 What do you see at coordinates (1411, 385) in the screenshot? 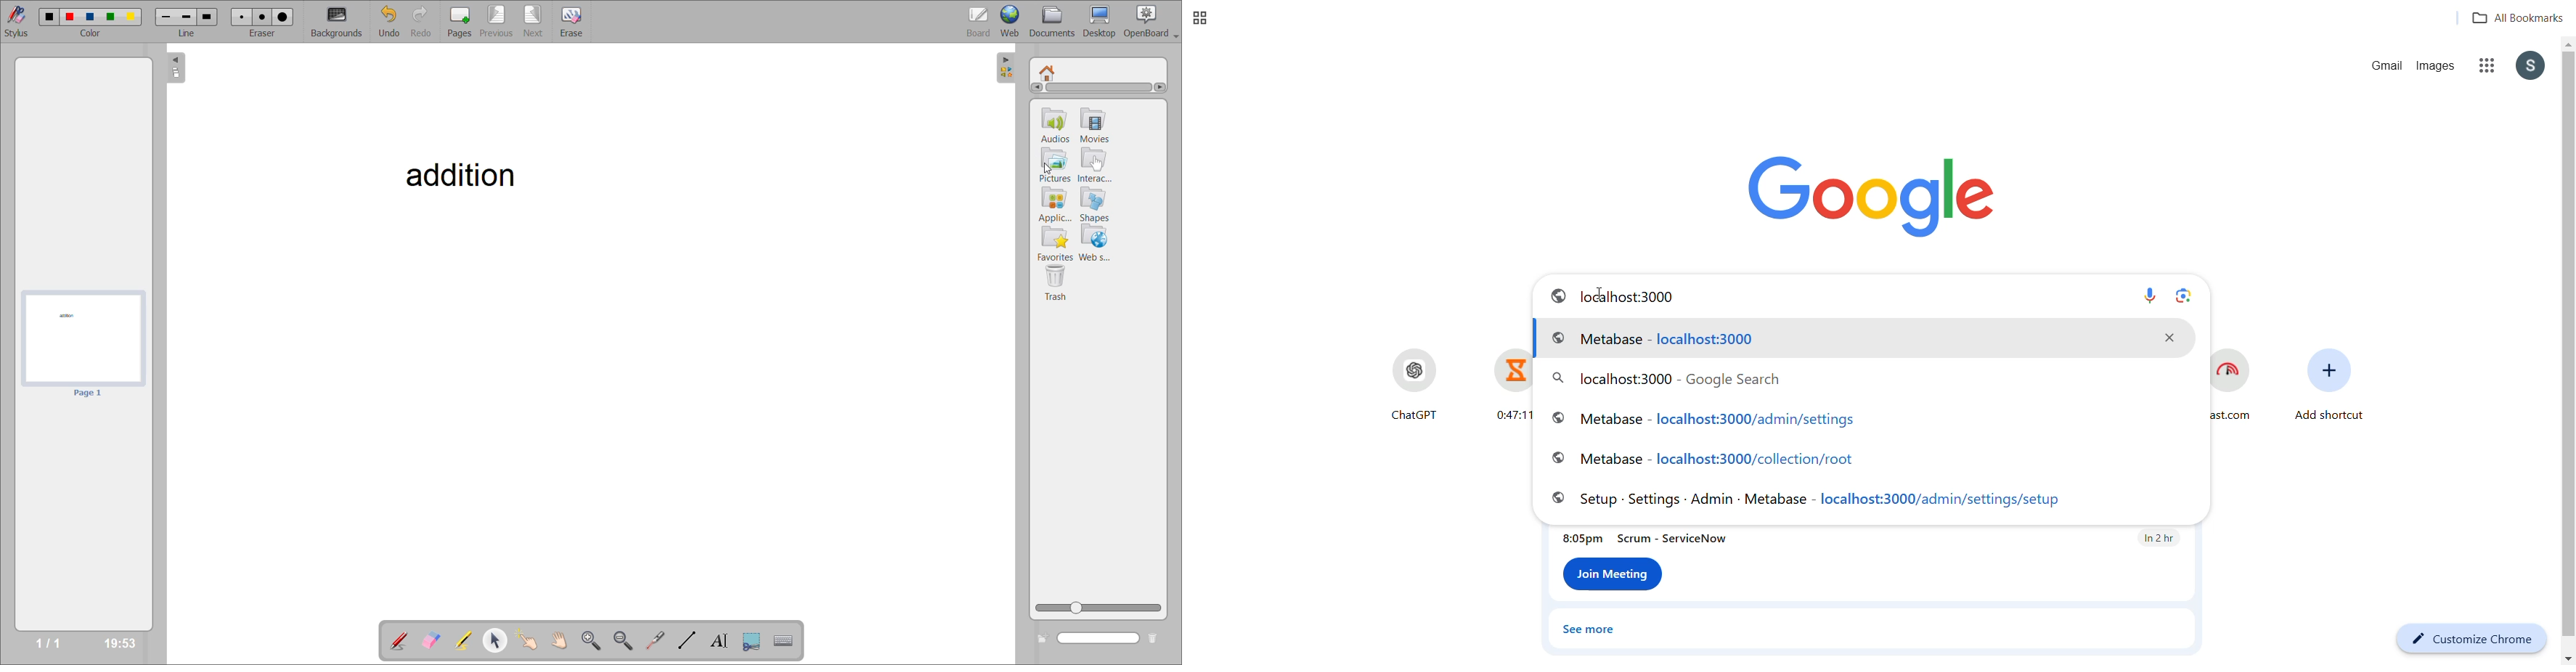
I see `ChatGPT` at bounding box center [1411, 385].